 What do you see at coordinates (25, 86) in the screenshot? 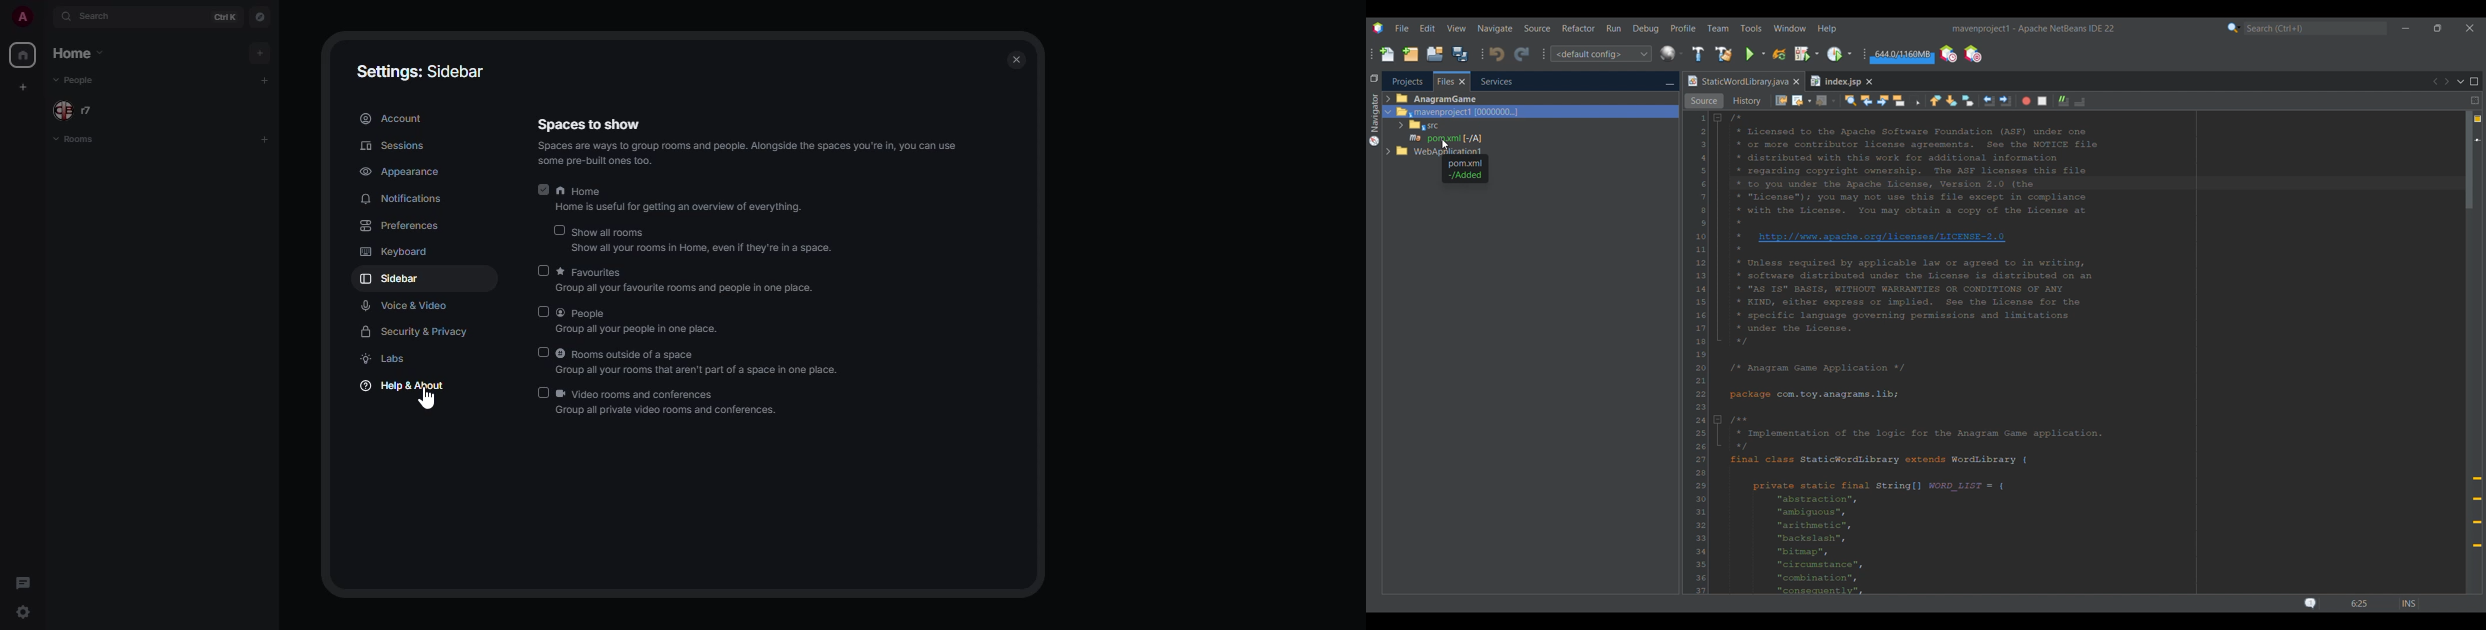
I see `create myspace` at bounding box center [25, 86].